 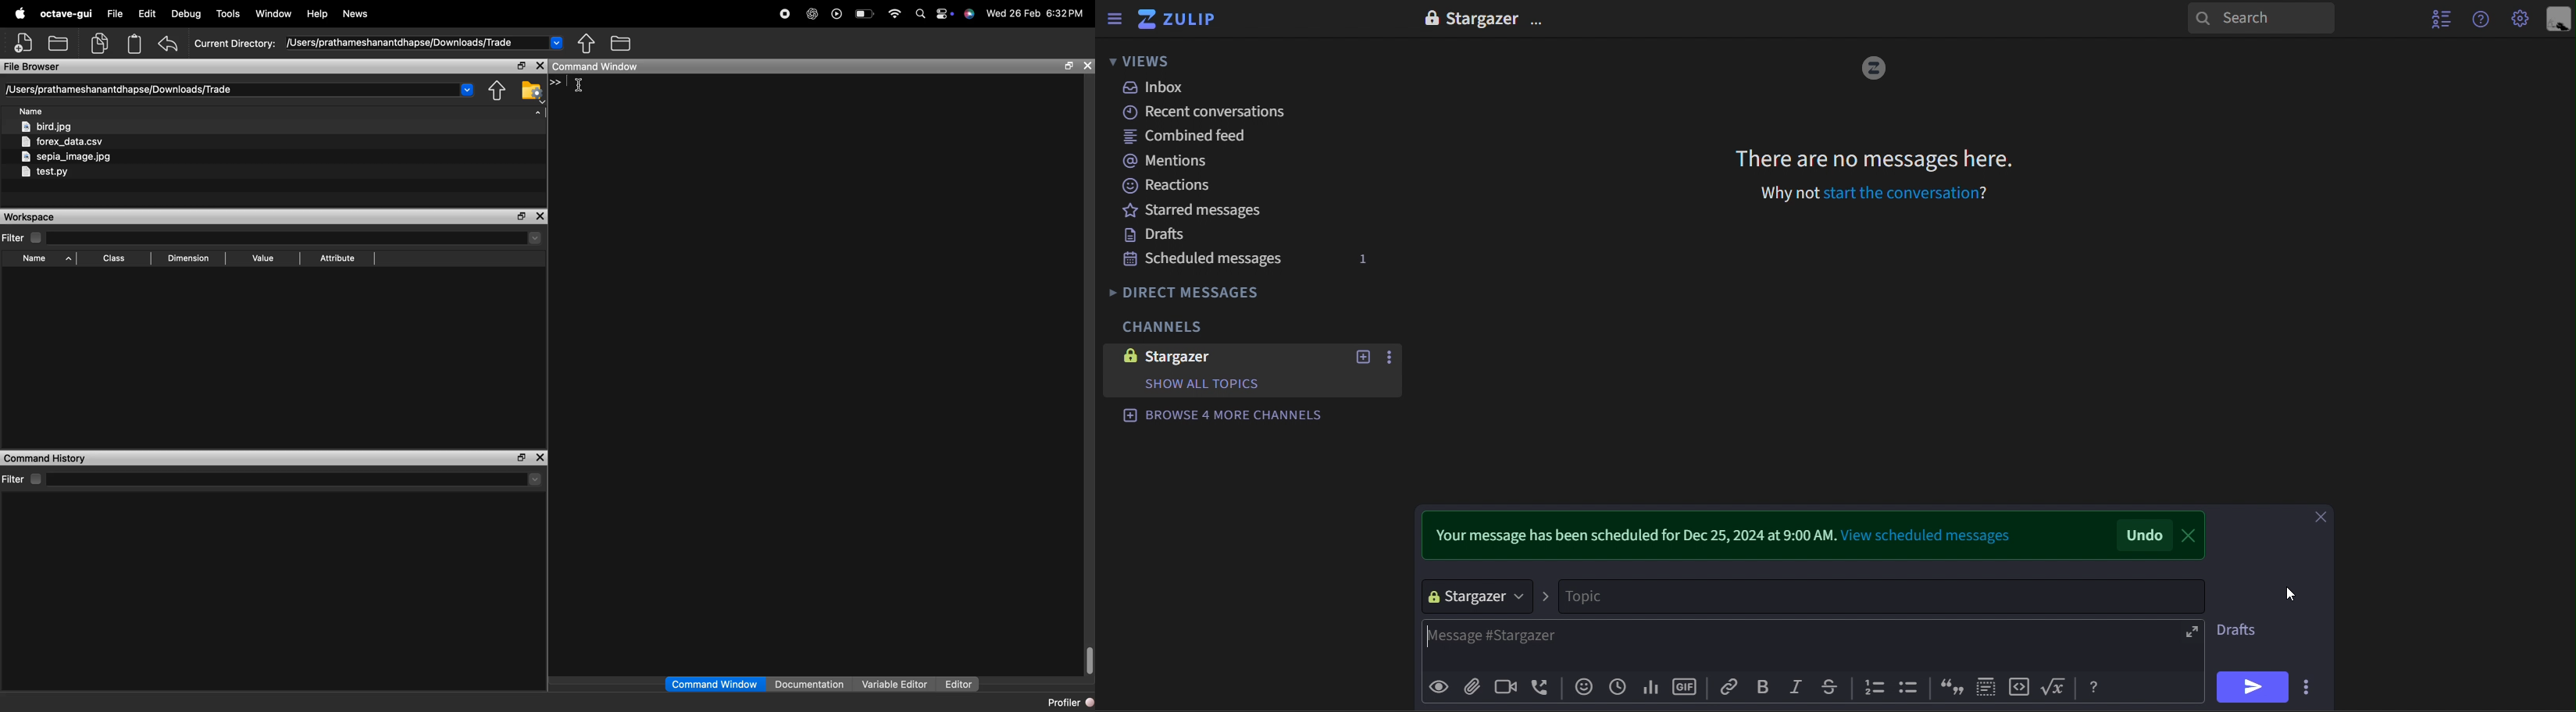 What do you see at coordinates (1486, 18) in the screenshot?
I see `Stargazer` at bounding box center [1486, 18].